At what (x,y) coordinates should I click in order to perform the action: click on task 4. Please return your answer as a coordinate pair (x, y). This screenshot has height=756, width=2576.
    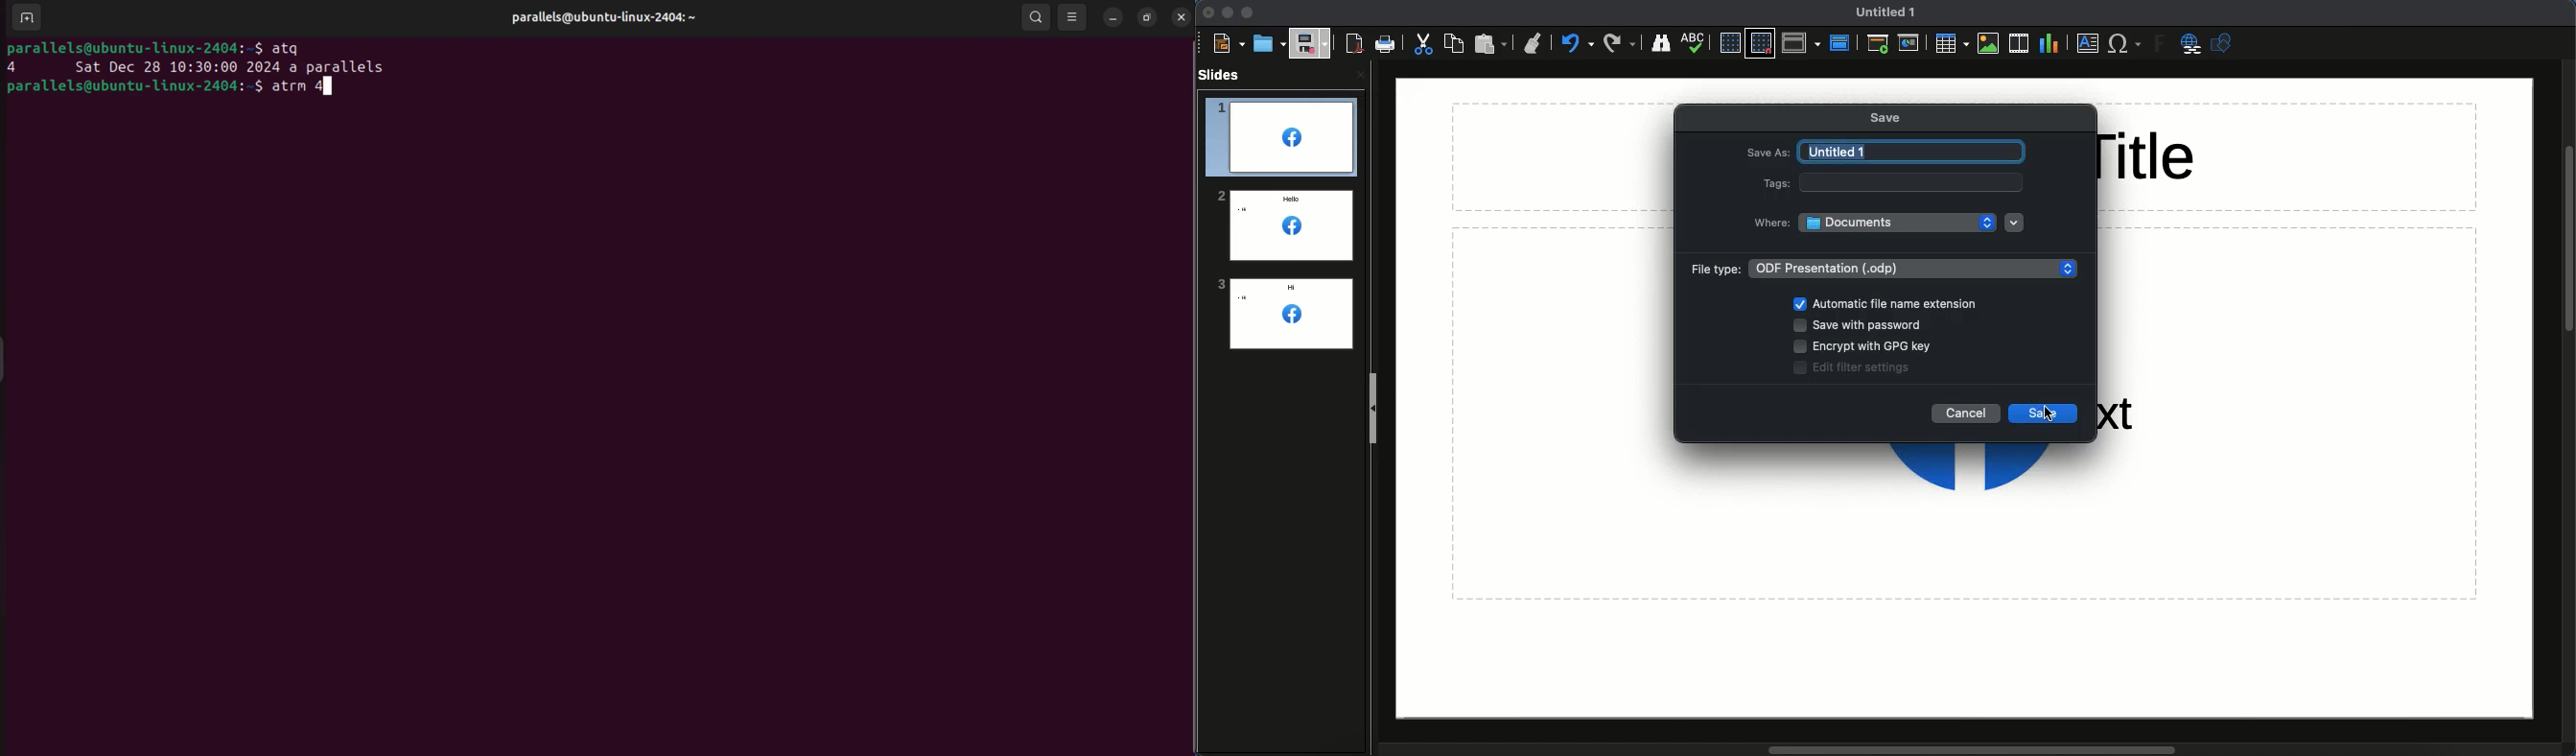
    Looking at the image, I should click on (203, 68).